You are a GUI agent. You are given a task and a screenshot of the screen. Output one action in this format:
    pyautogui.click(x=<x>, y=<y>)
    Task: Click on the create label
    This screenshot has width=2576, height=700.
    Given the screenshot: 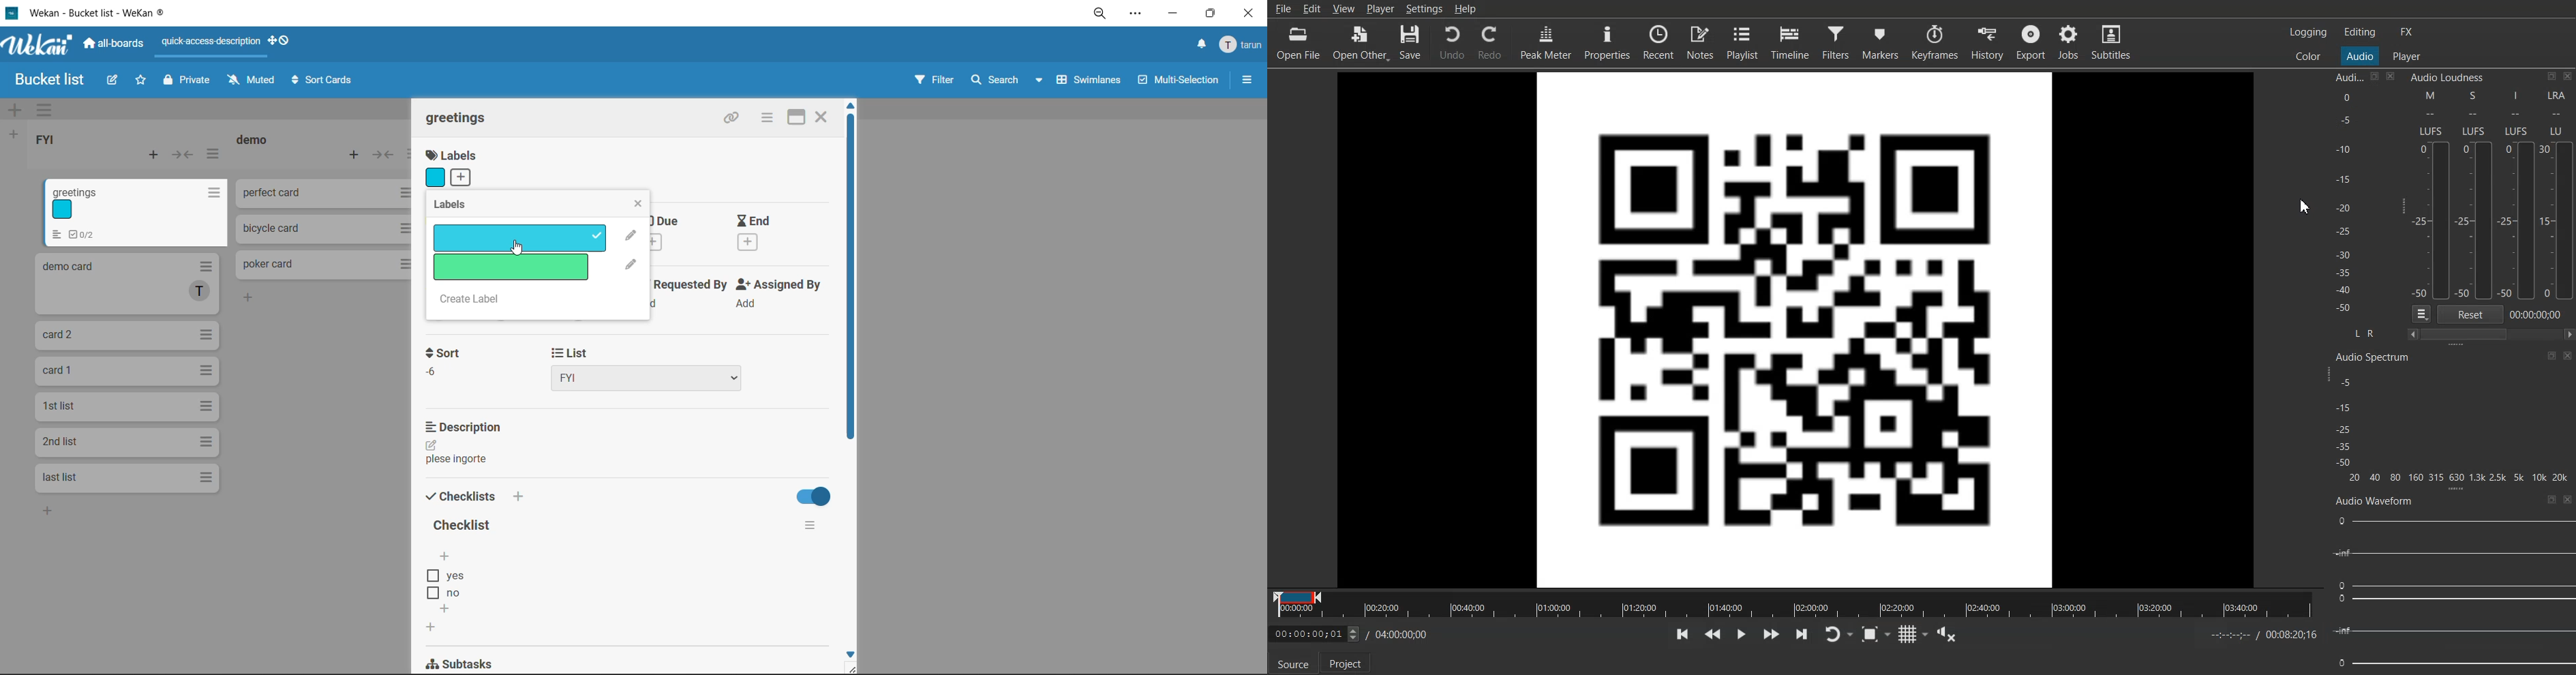 What is the action you would take?
    pyautogui.click(x=480, y=301)
    